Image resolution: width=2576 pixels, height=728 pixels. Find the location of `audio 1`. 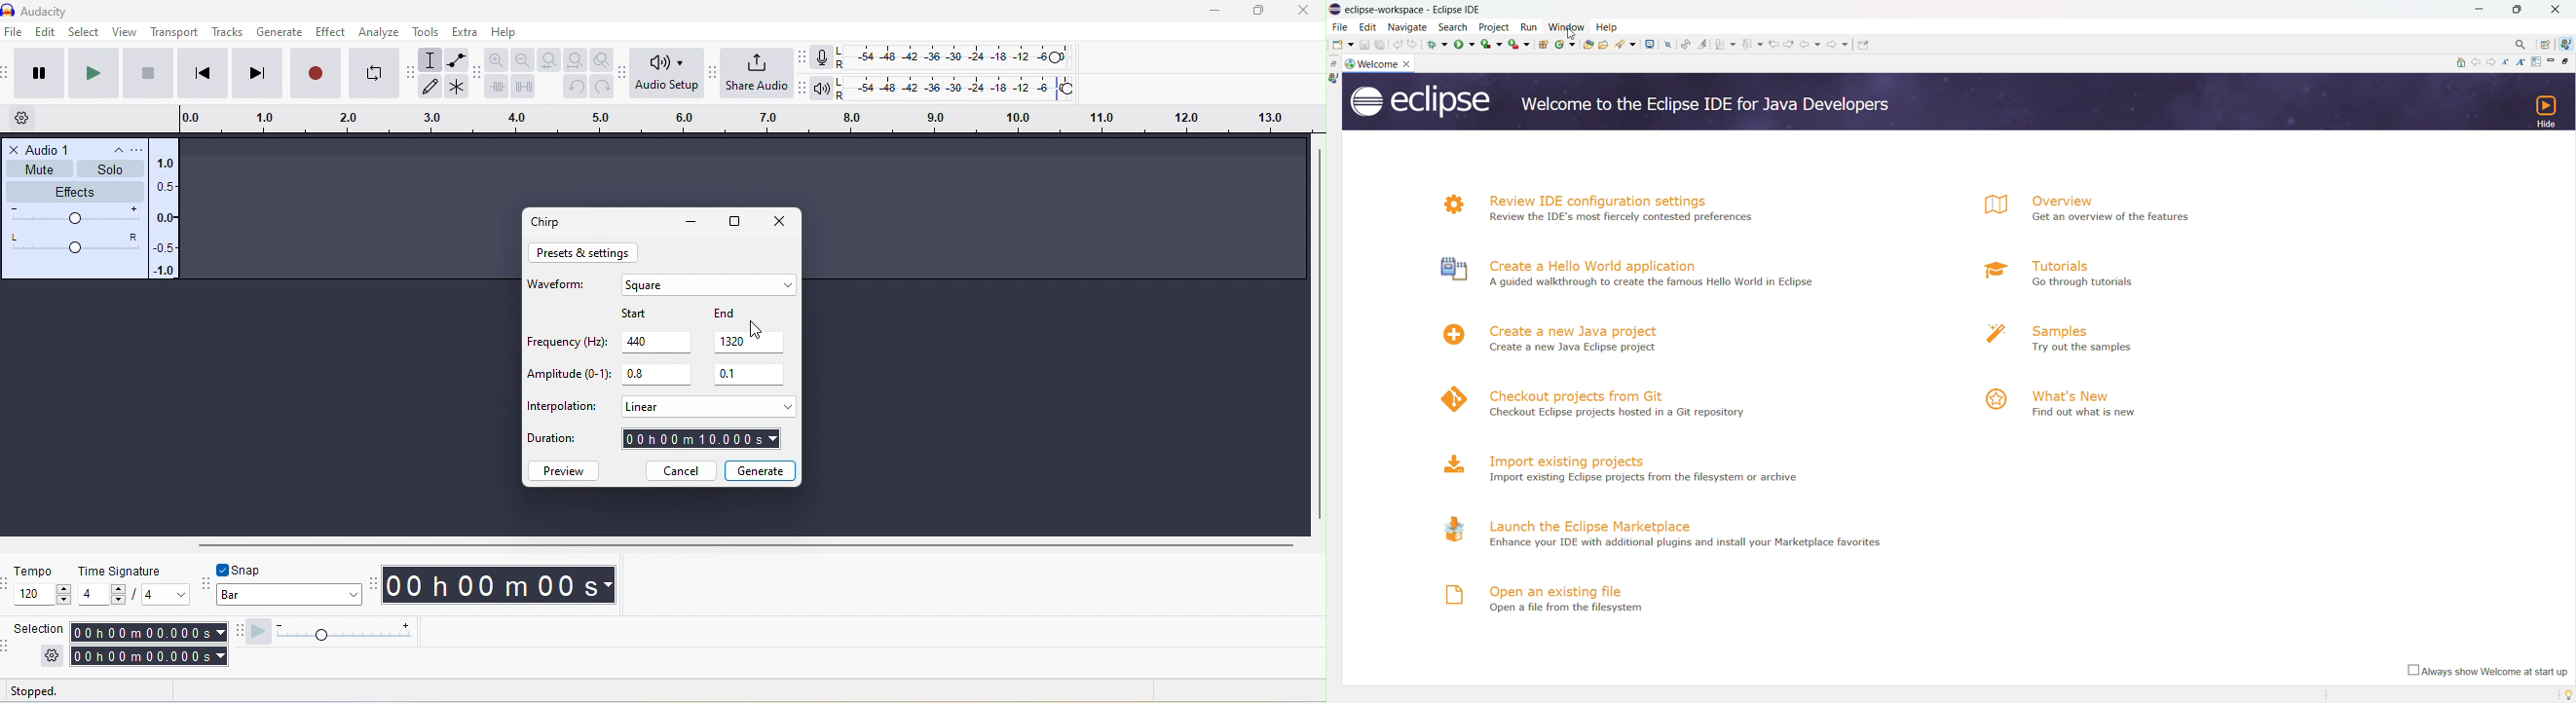

audio 1 is located at coordinates (51, 148).